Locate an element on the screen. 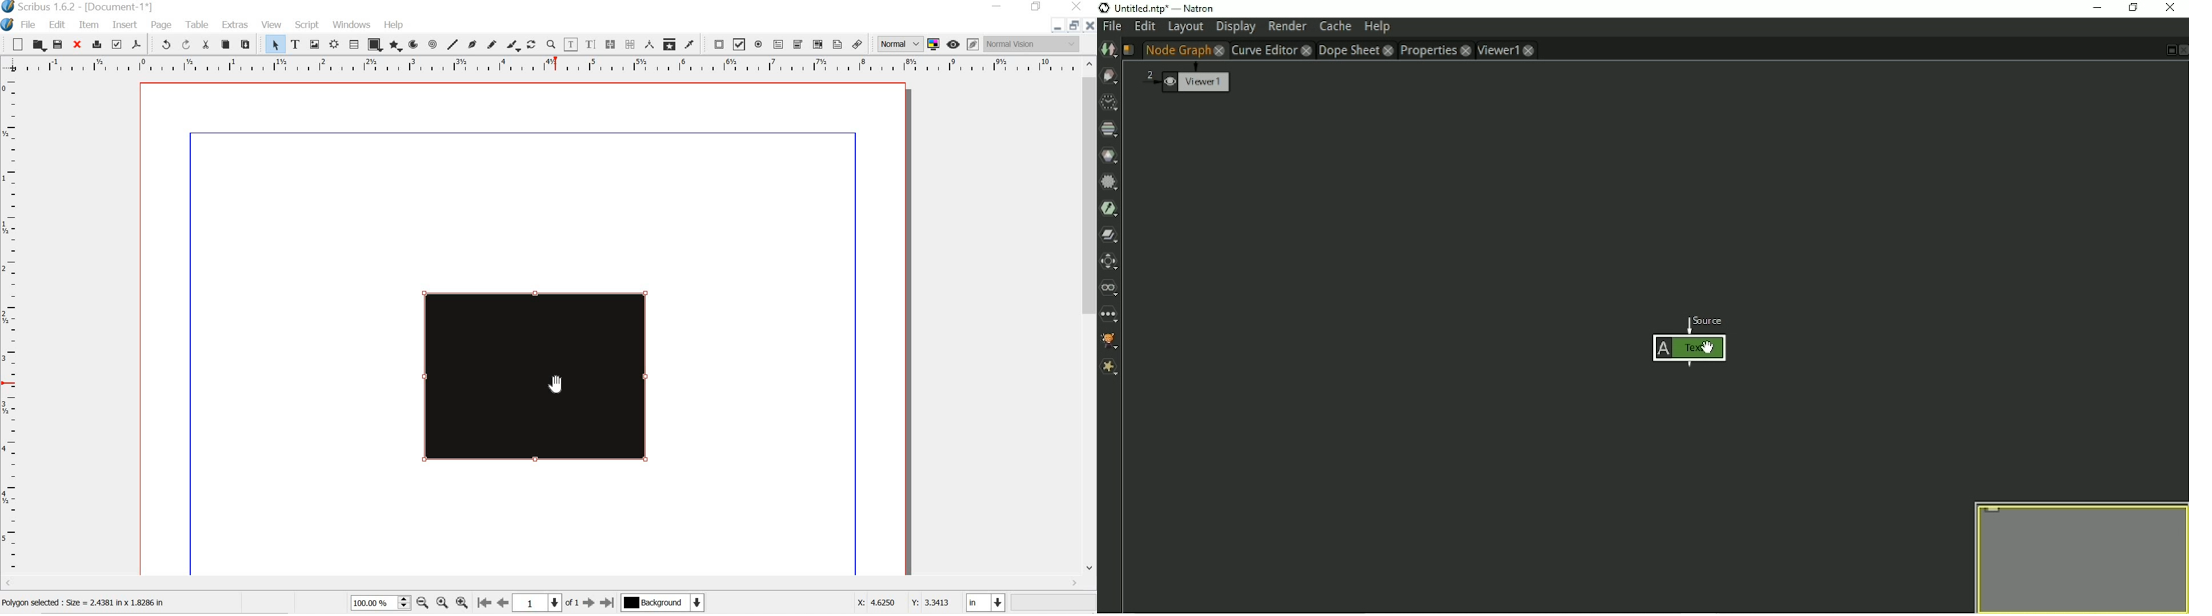 This screenshot has width=2212, height=616. normal is located at coordinates (901, 43).